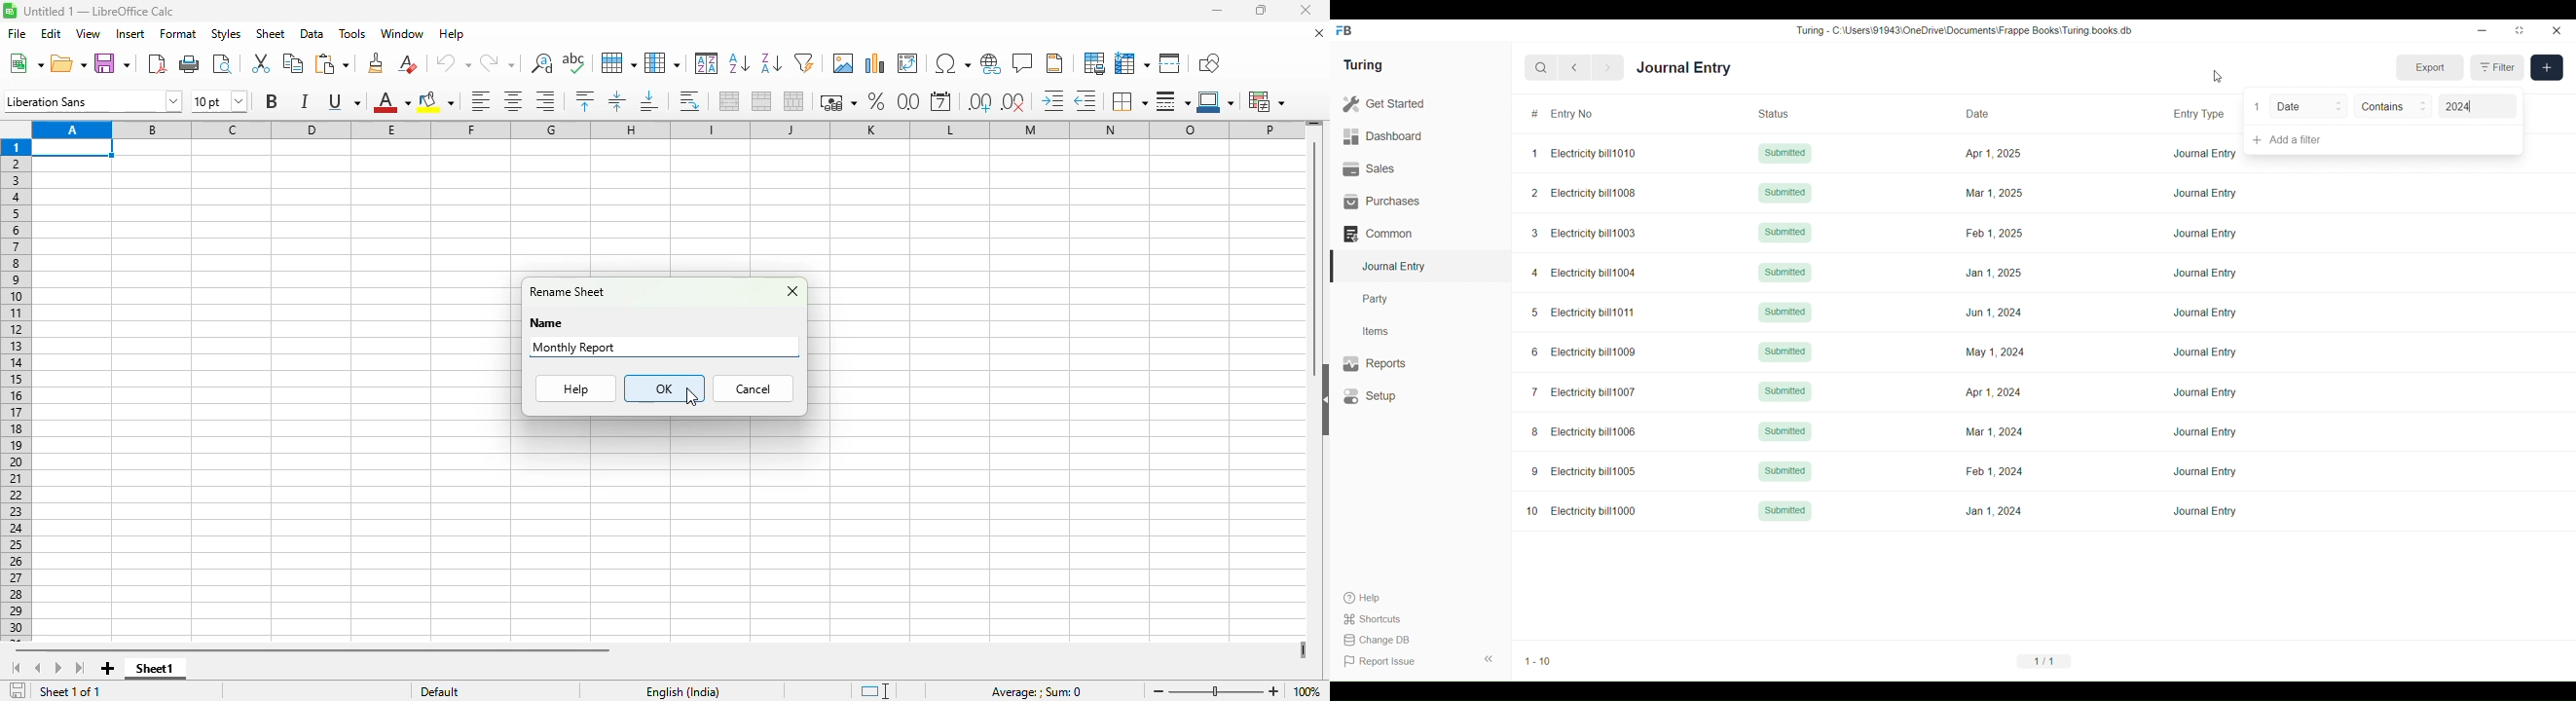  Describe the element at coordinates (73, 148) in the screenshot. I see `active cell` at that location.